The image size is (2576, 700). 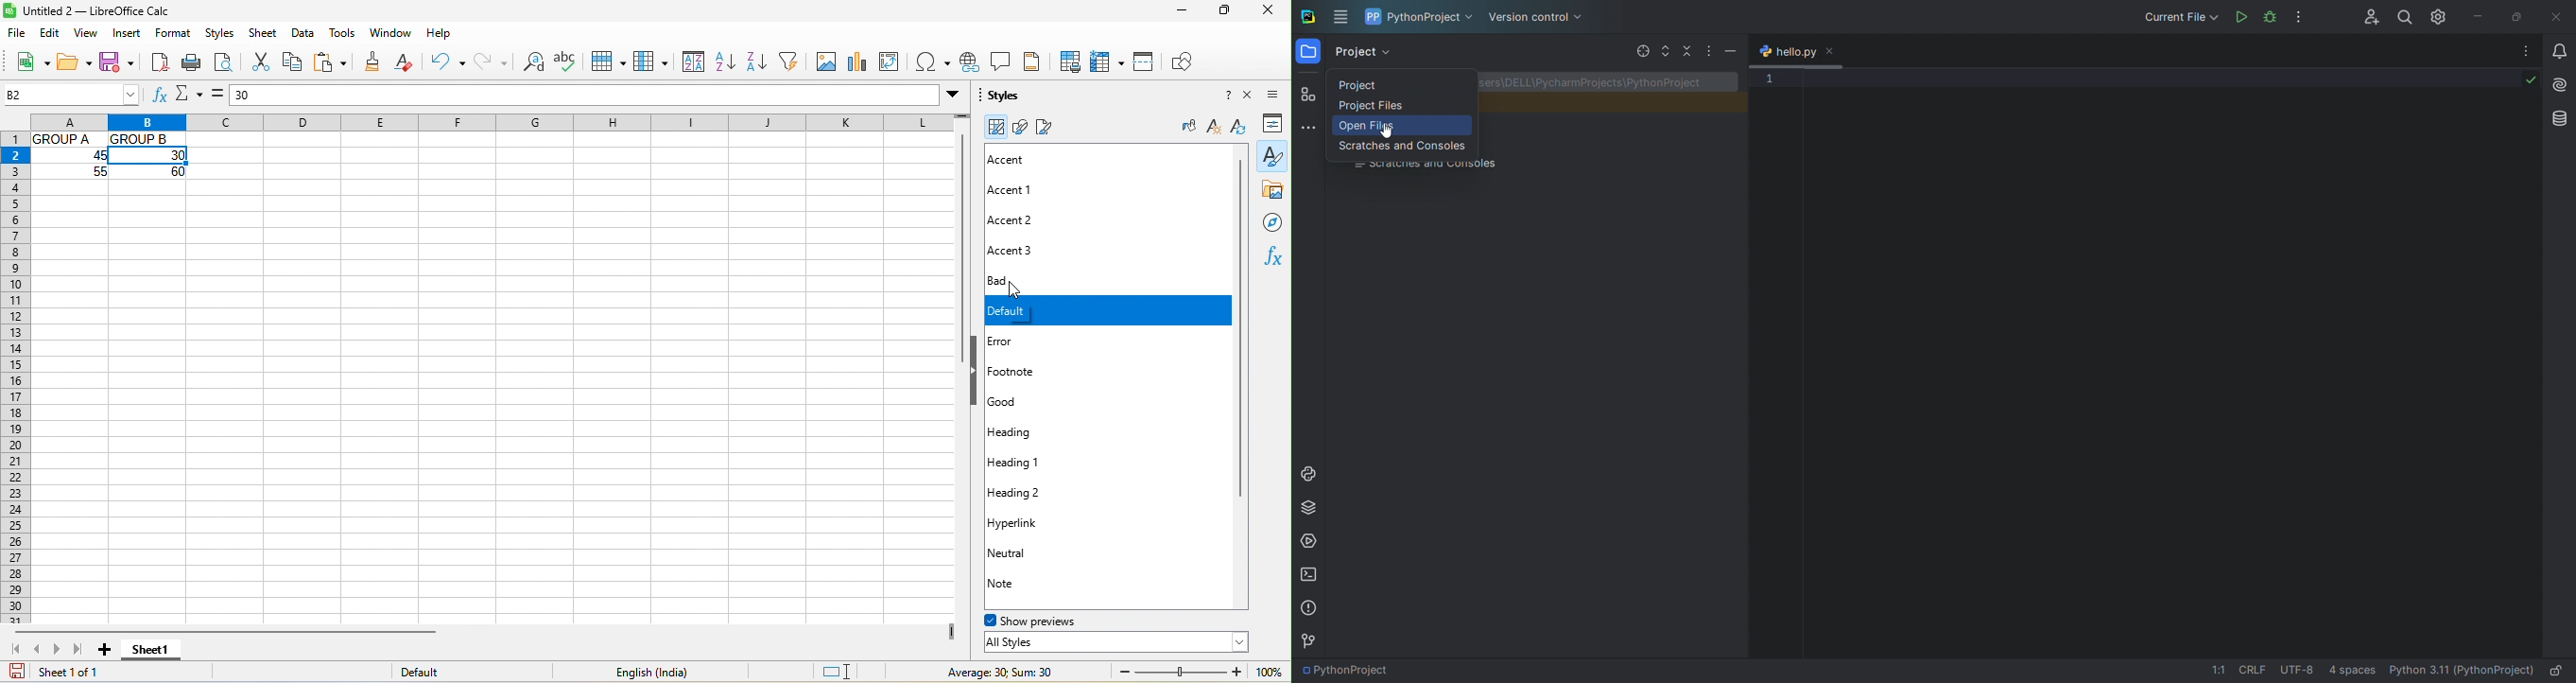 What do you see at coordinates (1773, 235) in the screenshot?
I see `line number` at bounding box center [1773, 235].